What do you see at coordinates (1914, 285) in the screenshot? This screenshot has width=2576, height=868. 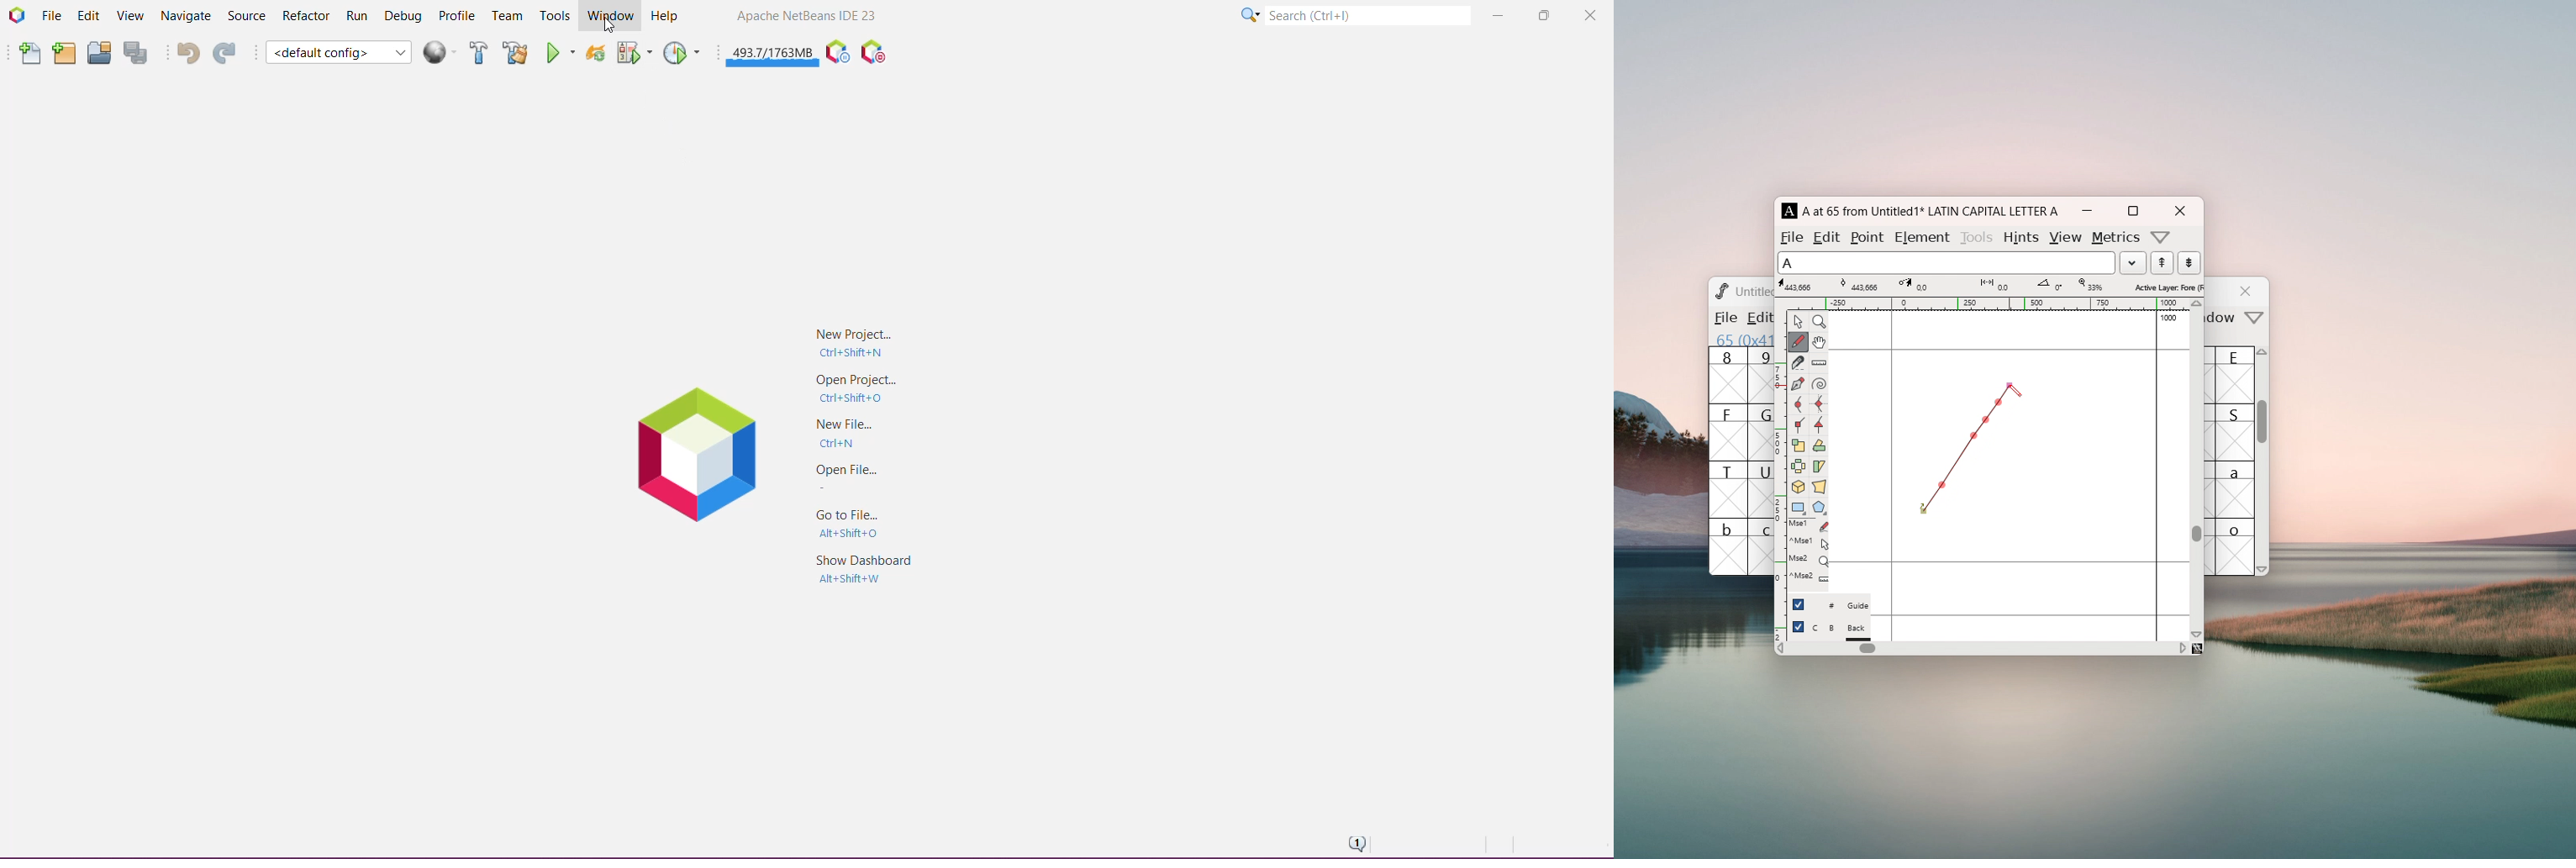 I see `coordinates of cursor destination` at bounding box center [1914, 285].